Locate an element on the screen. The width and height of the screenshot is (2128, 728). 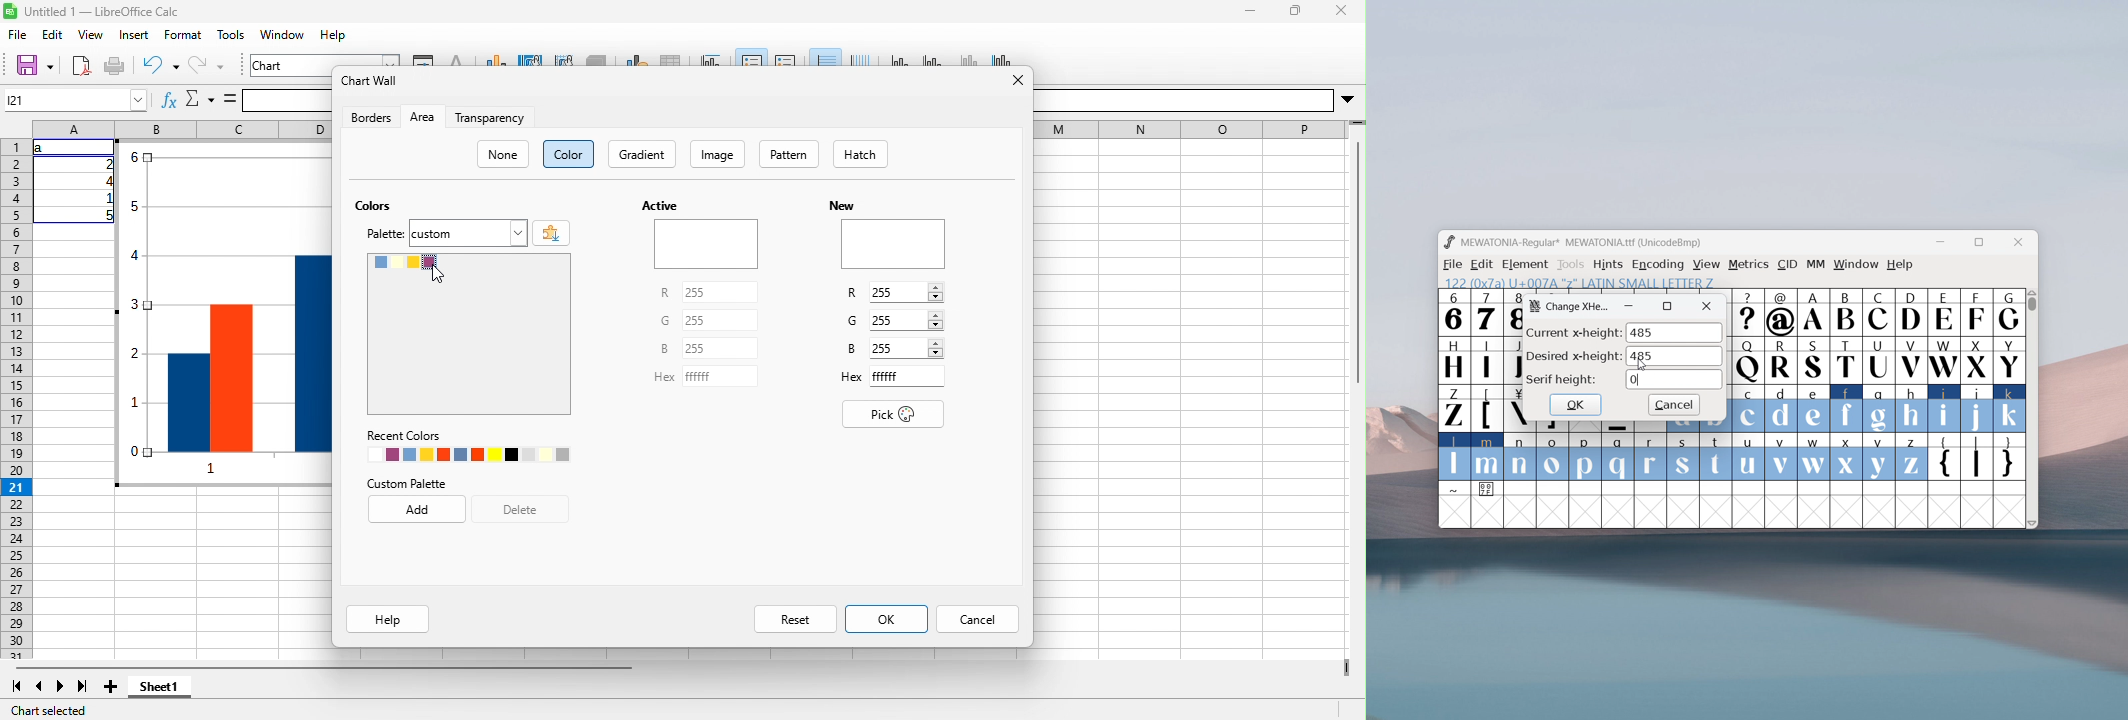
Hex is located at coordinates (664, 377).